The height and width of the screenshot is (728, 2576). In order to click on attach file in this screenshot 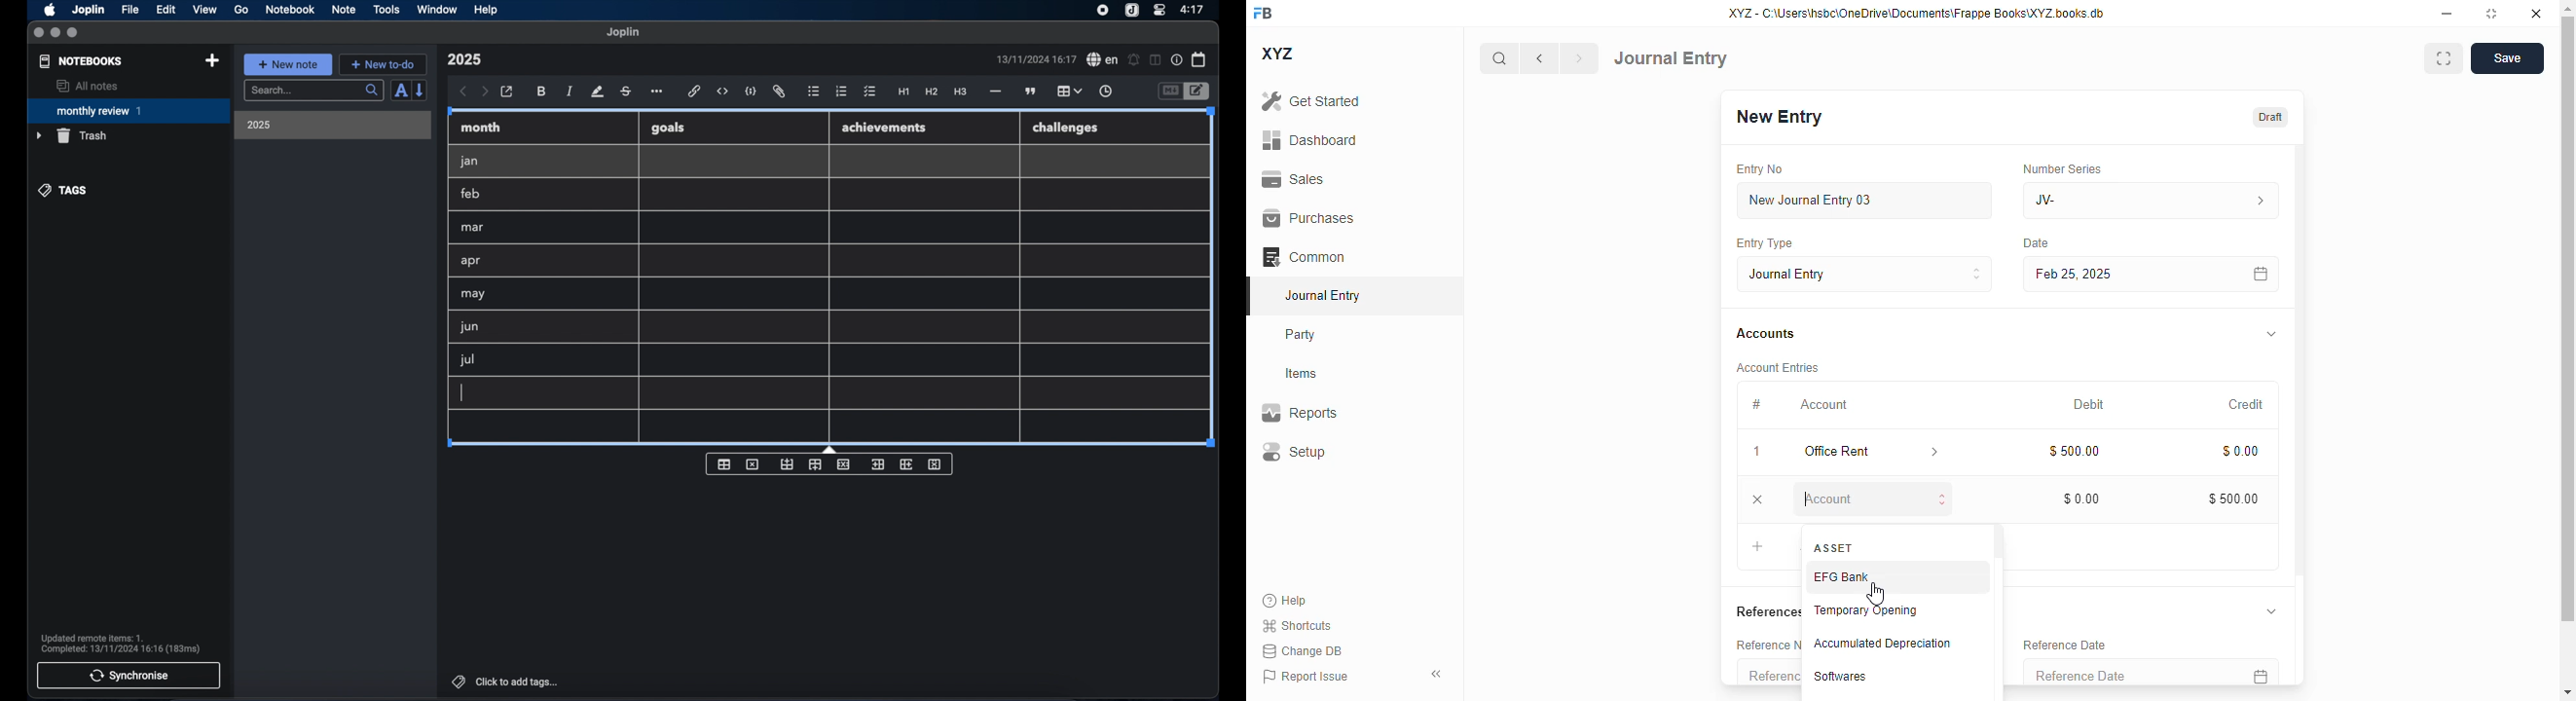, I will do `click(779, 92)`.